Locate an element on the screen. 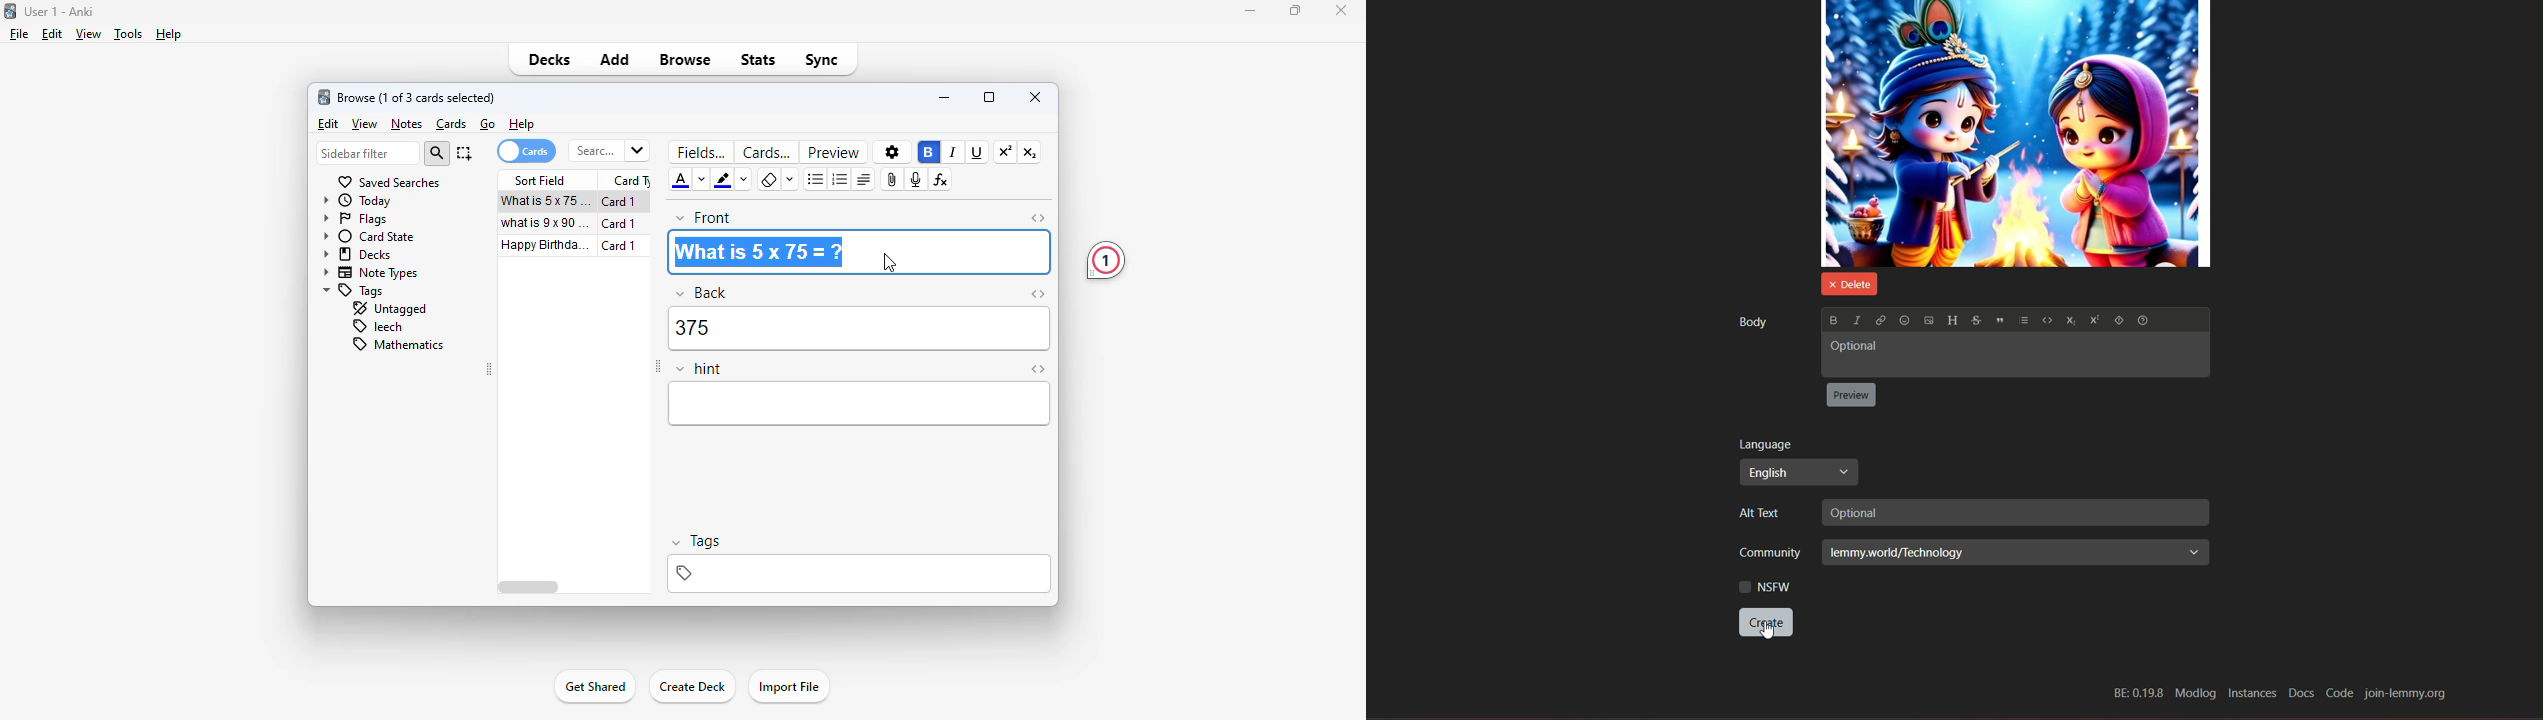  link is located at coordinates (1880, 321).